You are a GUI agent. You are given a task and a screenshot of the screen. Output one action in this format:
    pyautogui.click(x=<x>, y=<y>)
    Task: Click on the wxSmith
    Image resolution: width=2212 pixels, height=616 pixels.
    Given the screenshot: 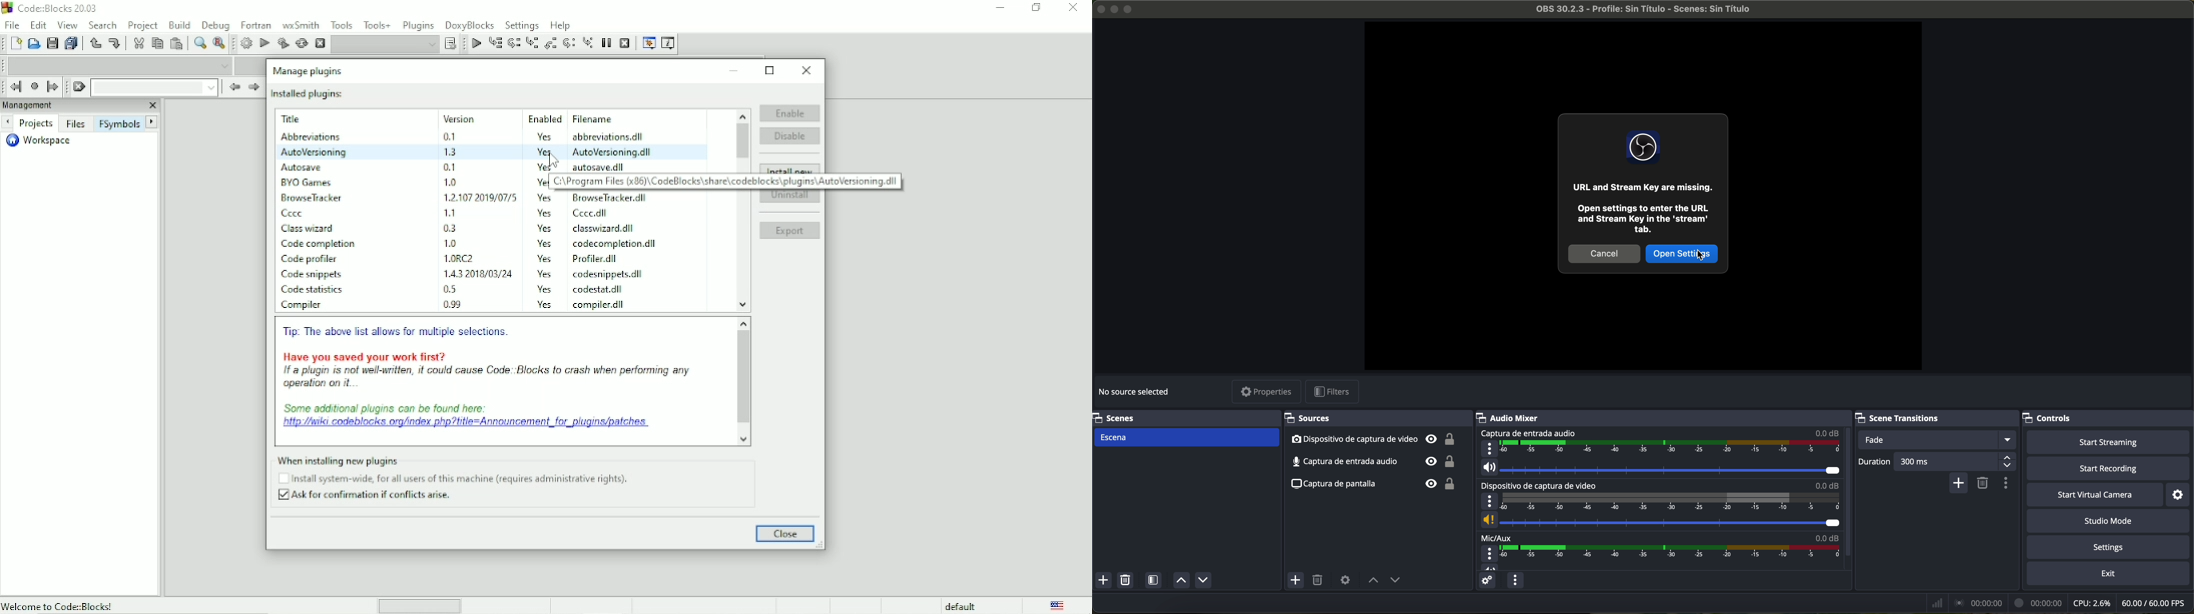 What is the action you would take?
    pyautogui.click(x=302, y=24)
    